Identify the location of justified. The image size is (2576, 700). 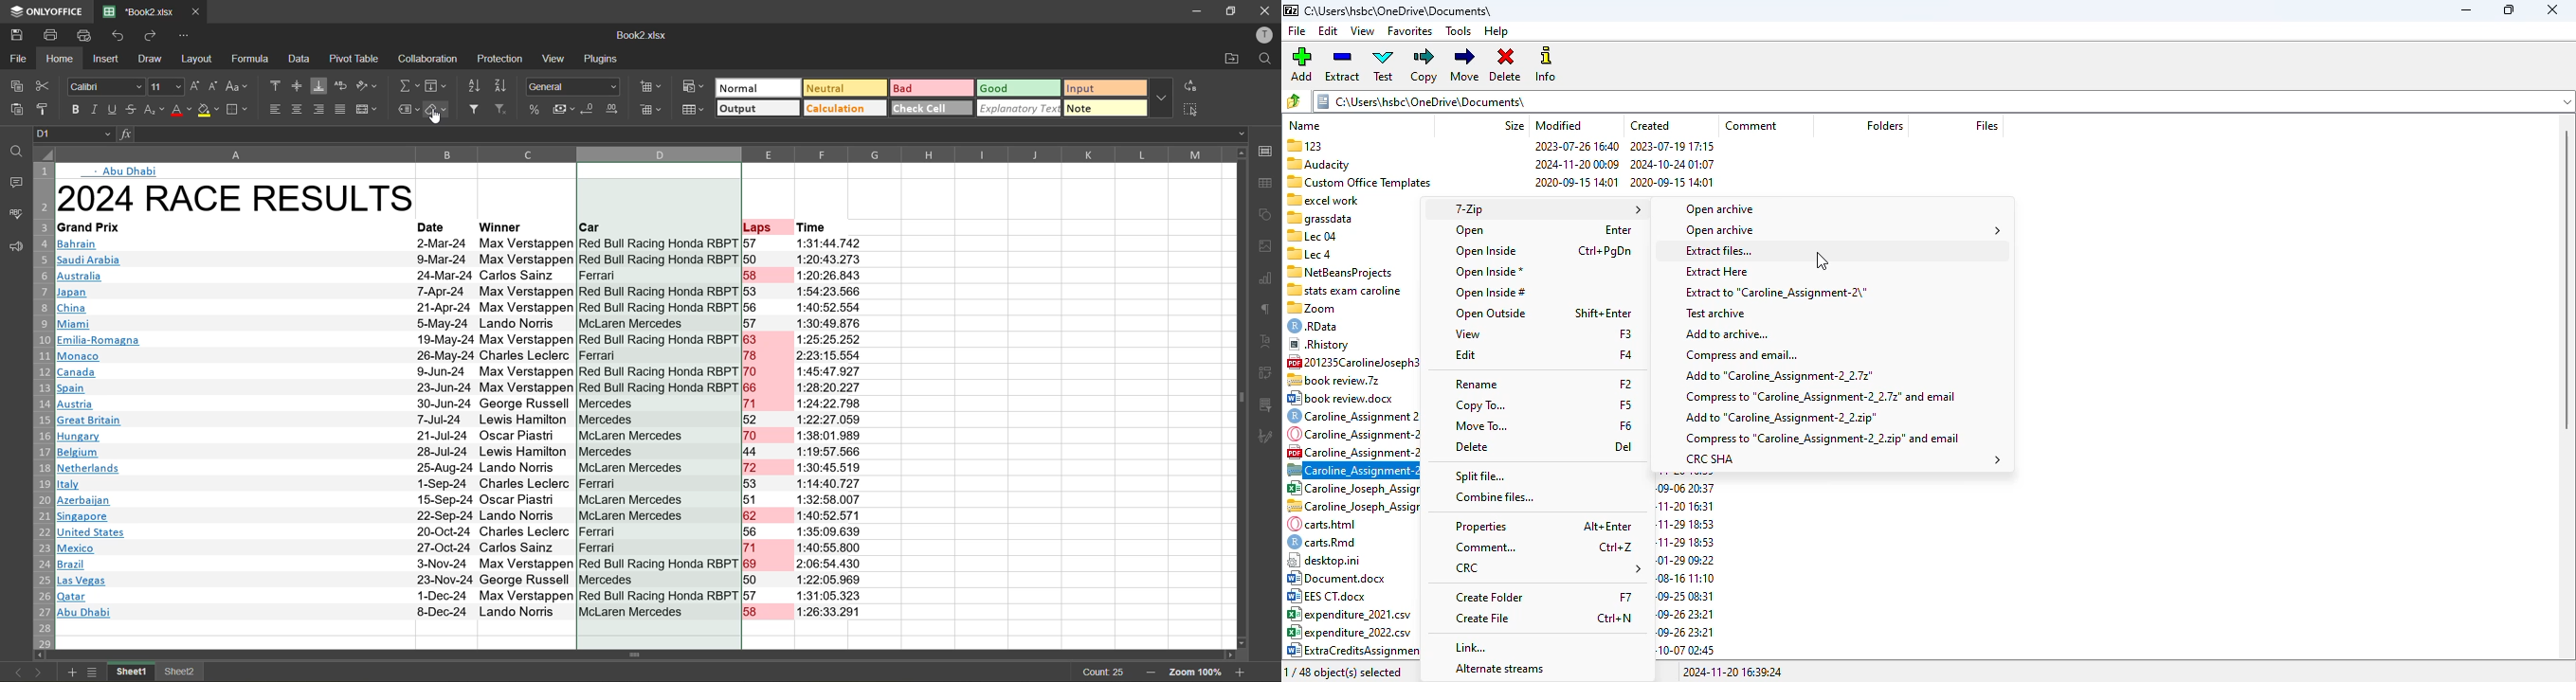
(341, 109).